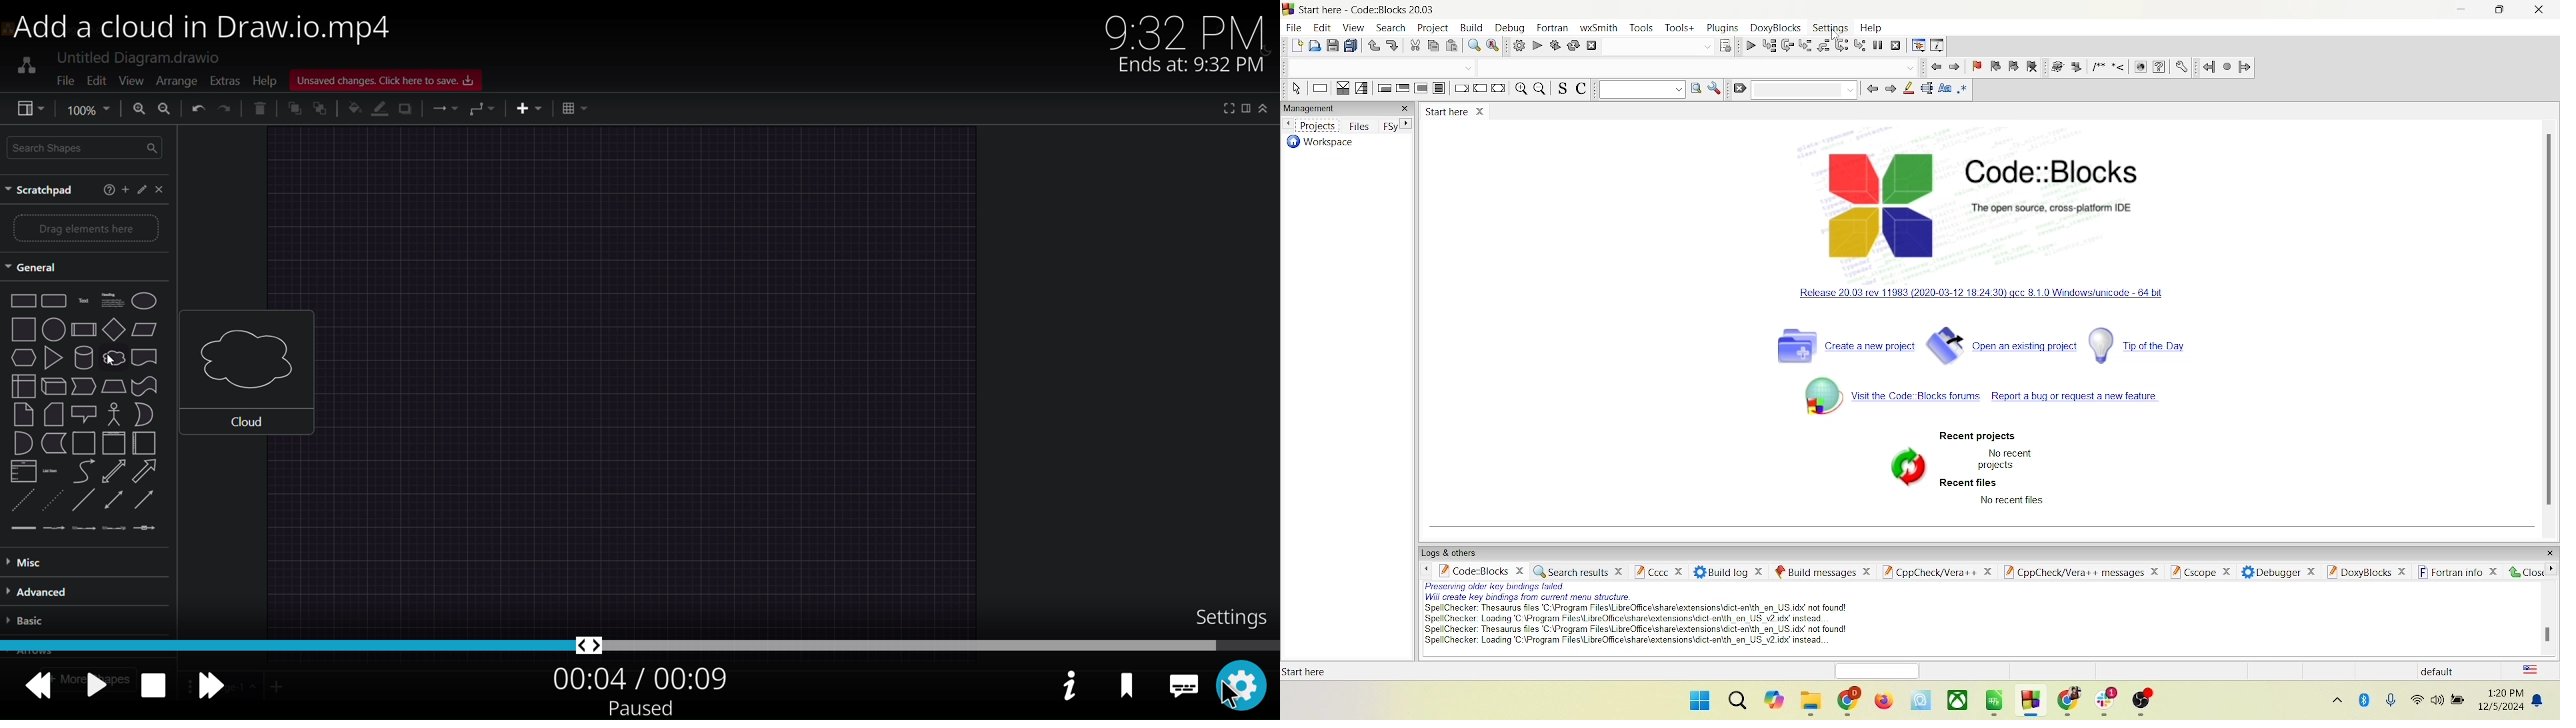  Describe the element at coordinates (2080, 573) in the screenshot. I see `Cppcheck/ver++ message` at that location.